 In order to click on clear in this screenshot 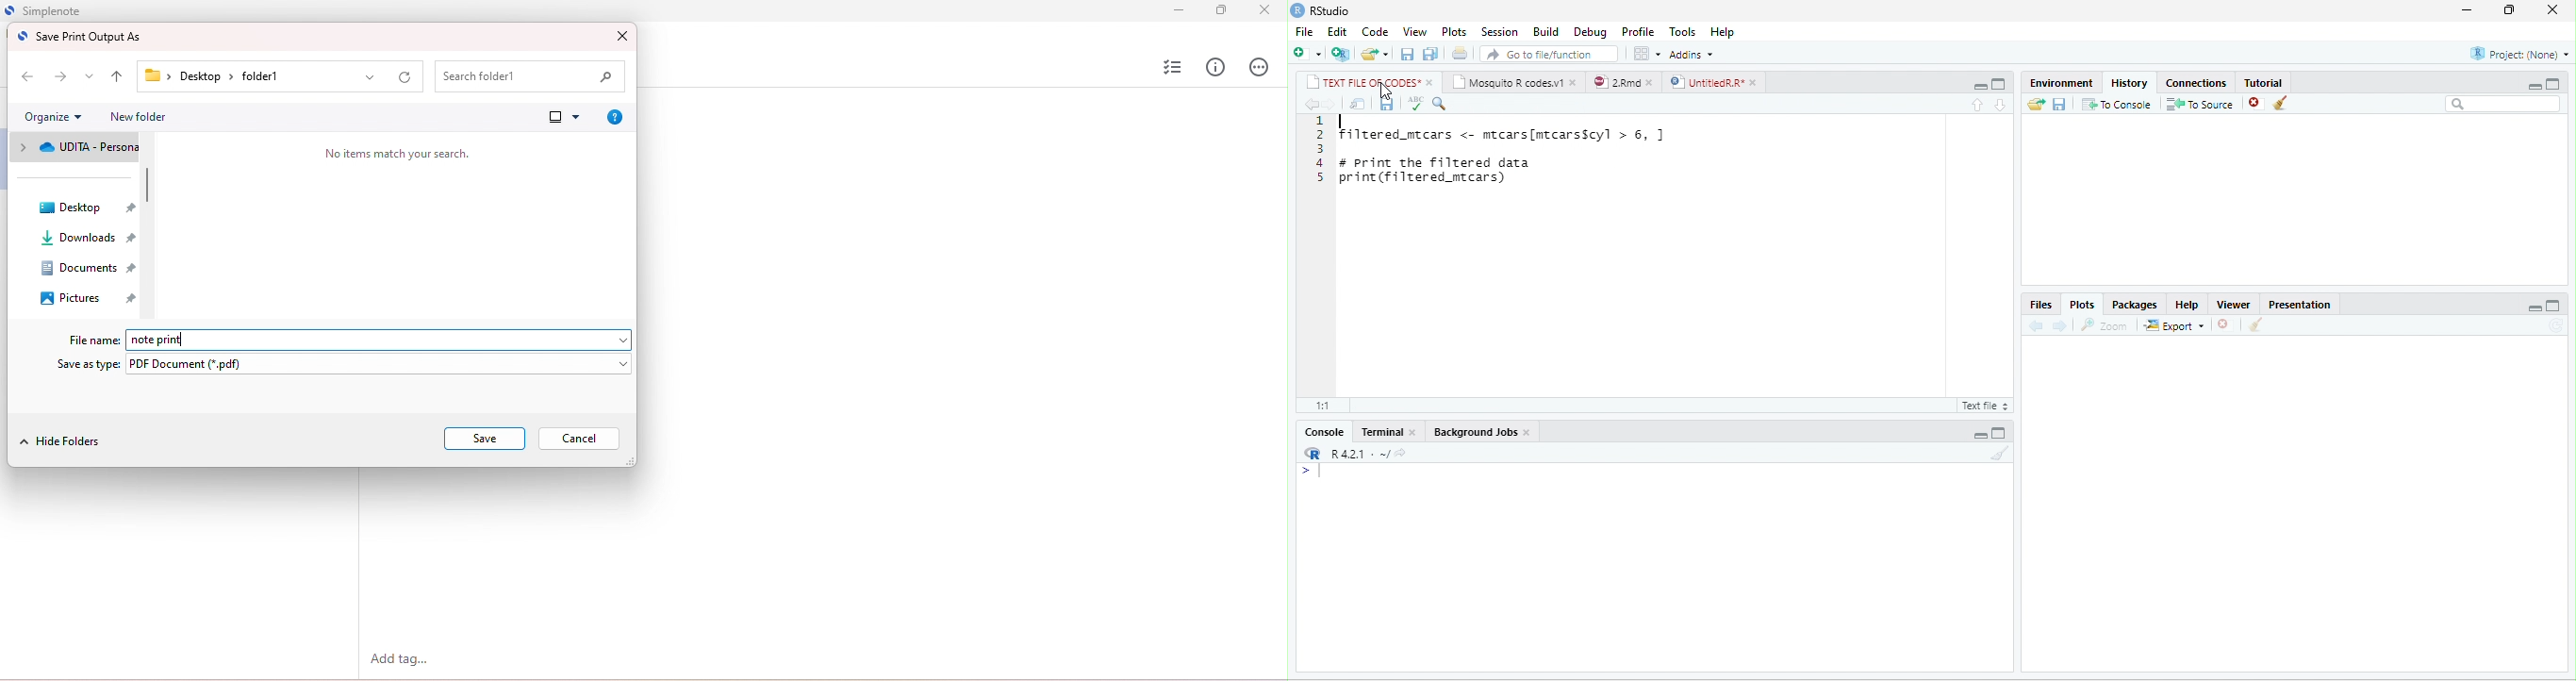, I will do `click(2281, 102)`.